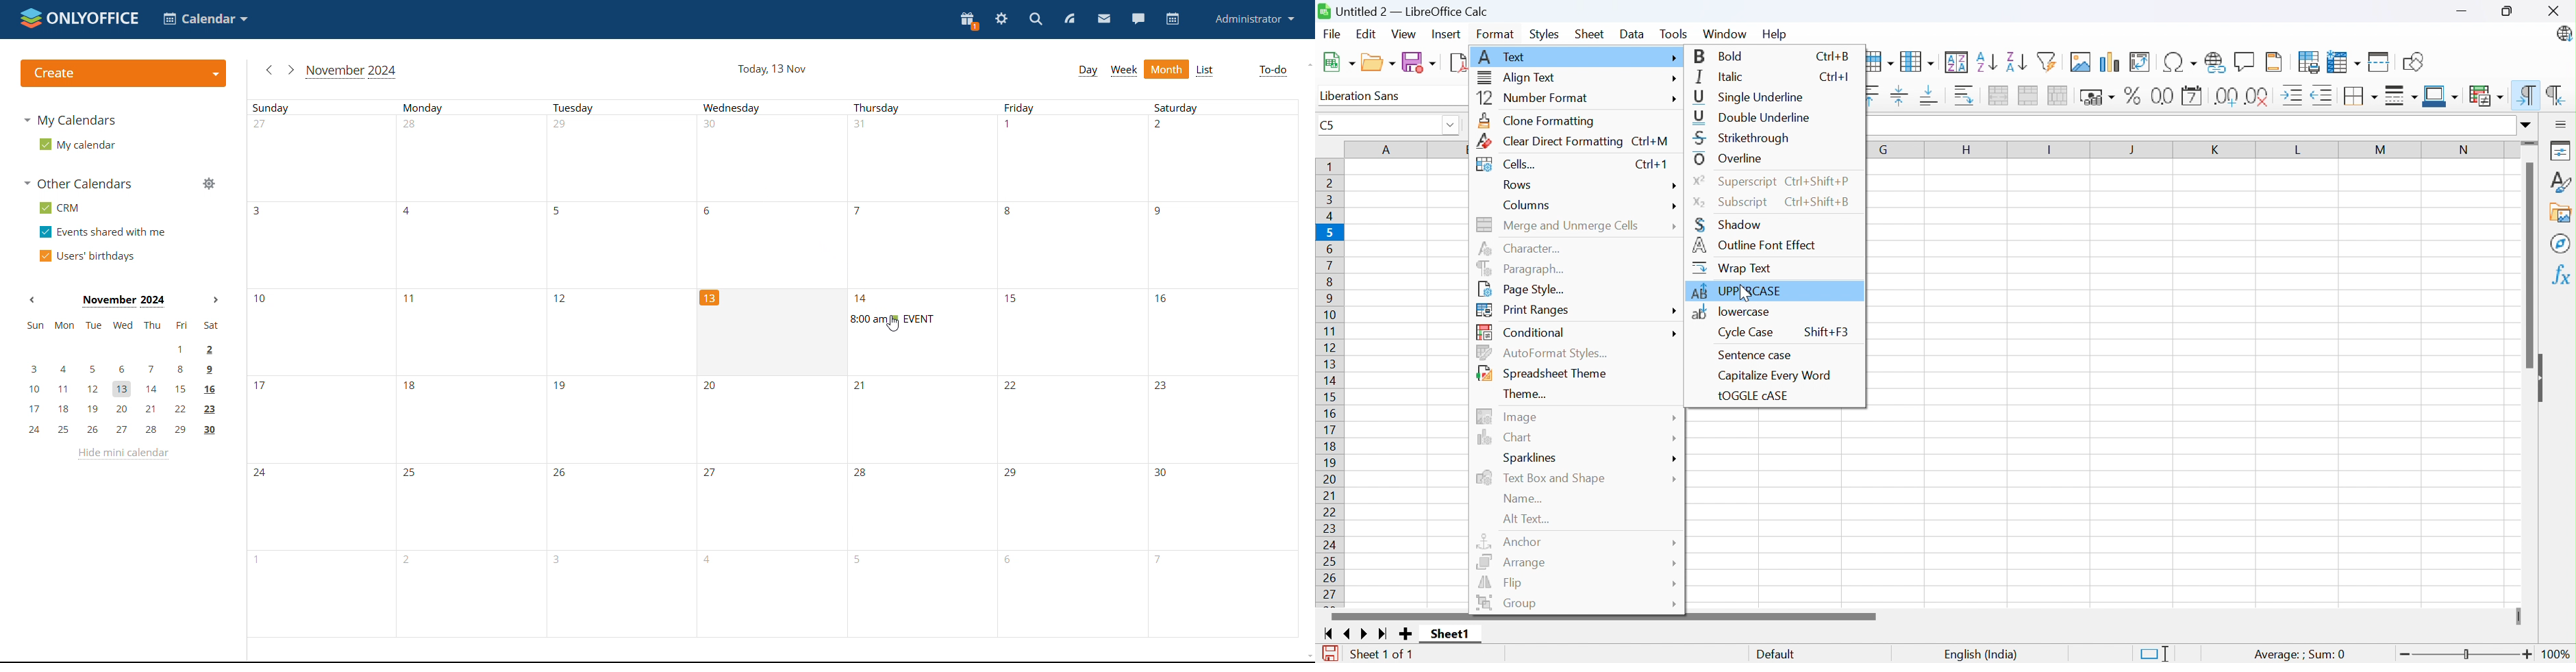 The height and width of the screenshot is (672, 2576). Describe the element at coordinates (1733, 203) in the screenshot. I see `Subscript` at that location.